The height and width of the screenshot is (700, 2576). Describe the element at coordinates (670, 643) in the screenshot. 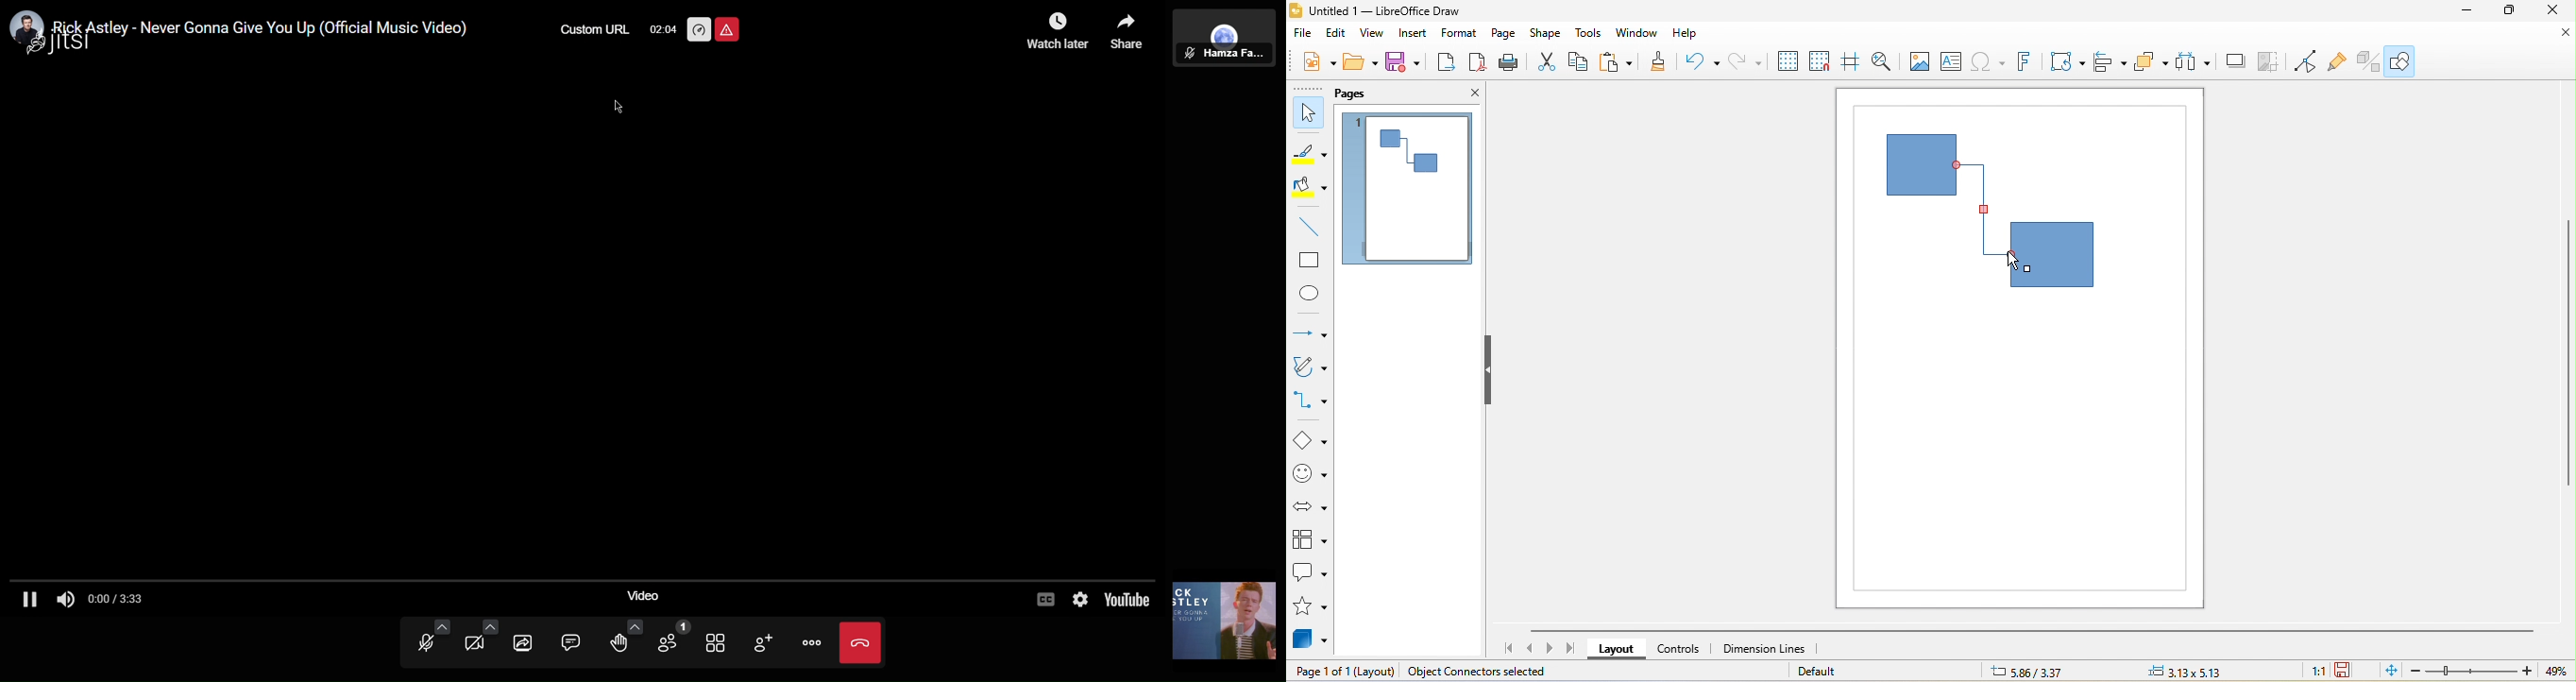

I see `Participants` at that location.